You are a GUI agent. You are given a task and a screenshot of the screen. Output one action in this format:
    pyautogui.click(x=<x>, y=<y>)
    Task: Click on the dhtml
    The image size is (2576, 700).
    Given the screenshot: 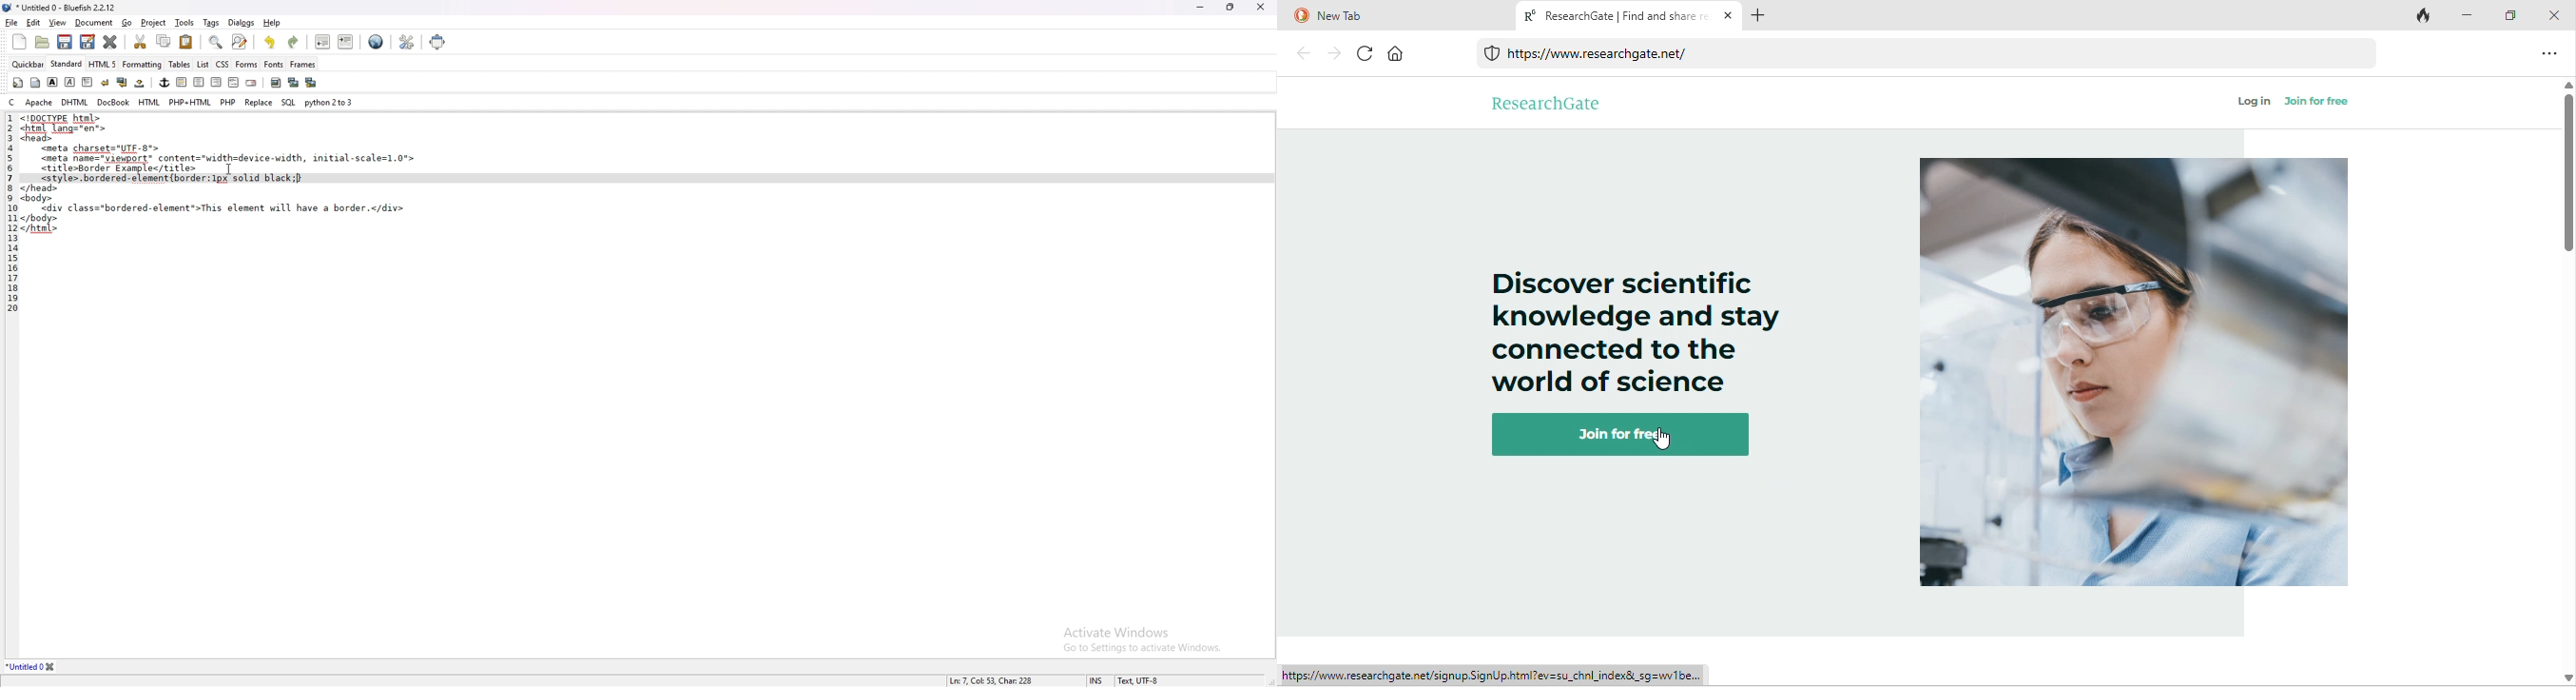 What is the action you would take?
    pyautogui.click(x=76, y=101)
    